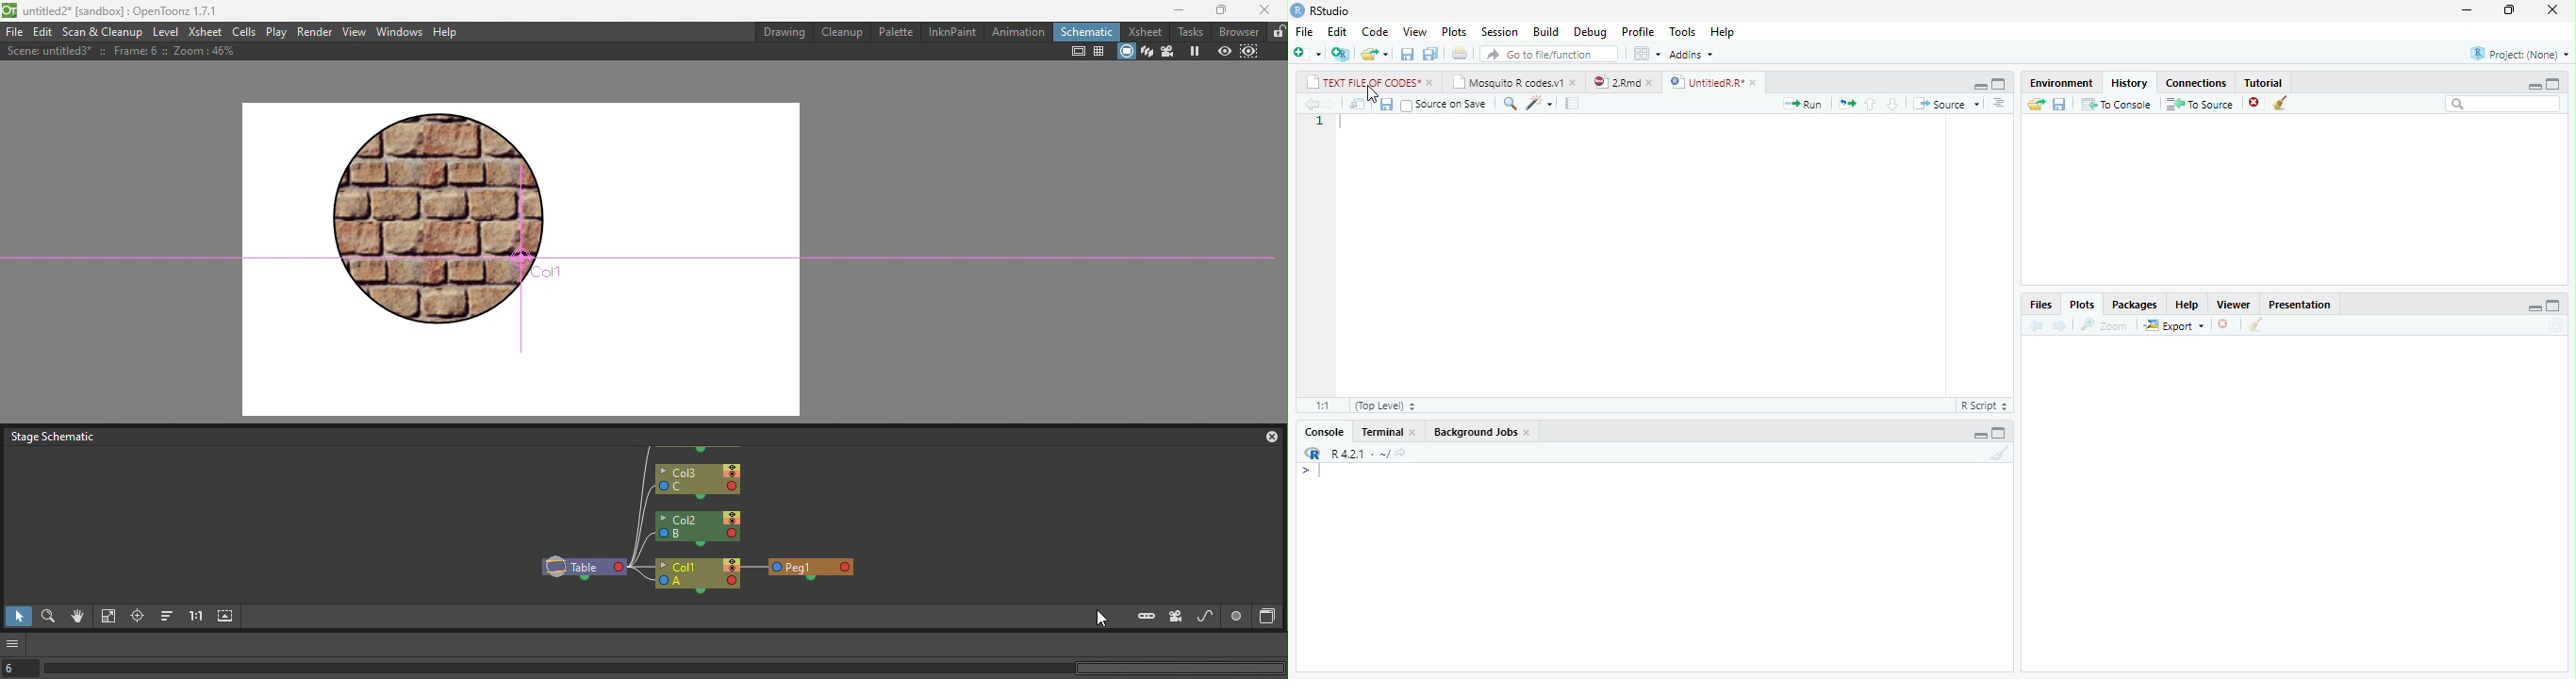  Describe the element at coordinates (1360, 82) in the screenshot. I see `TEXT FILE OF CODES` at that location.